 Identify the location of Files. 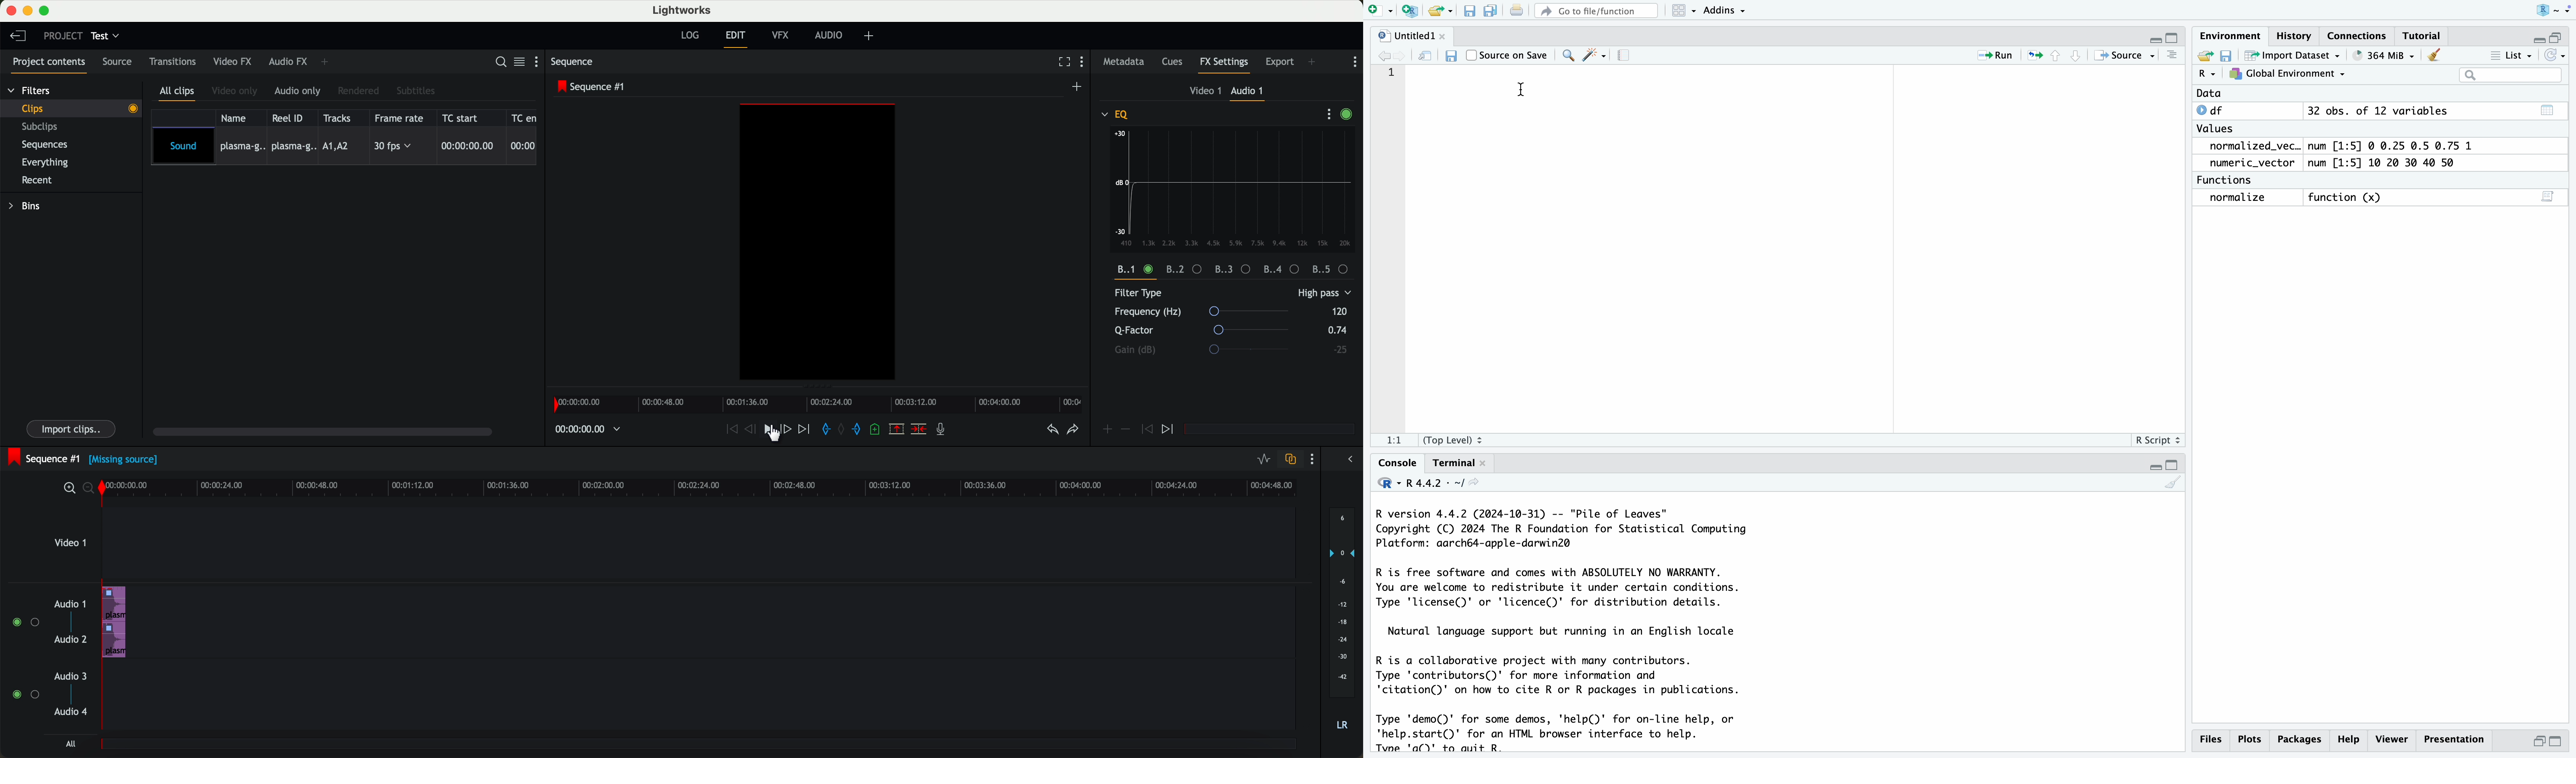
(2210, 739).